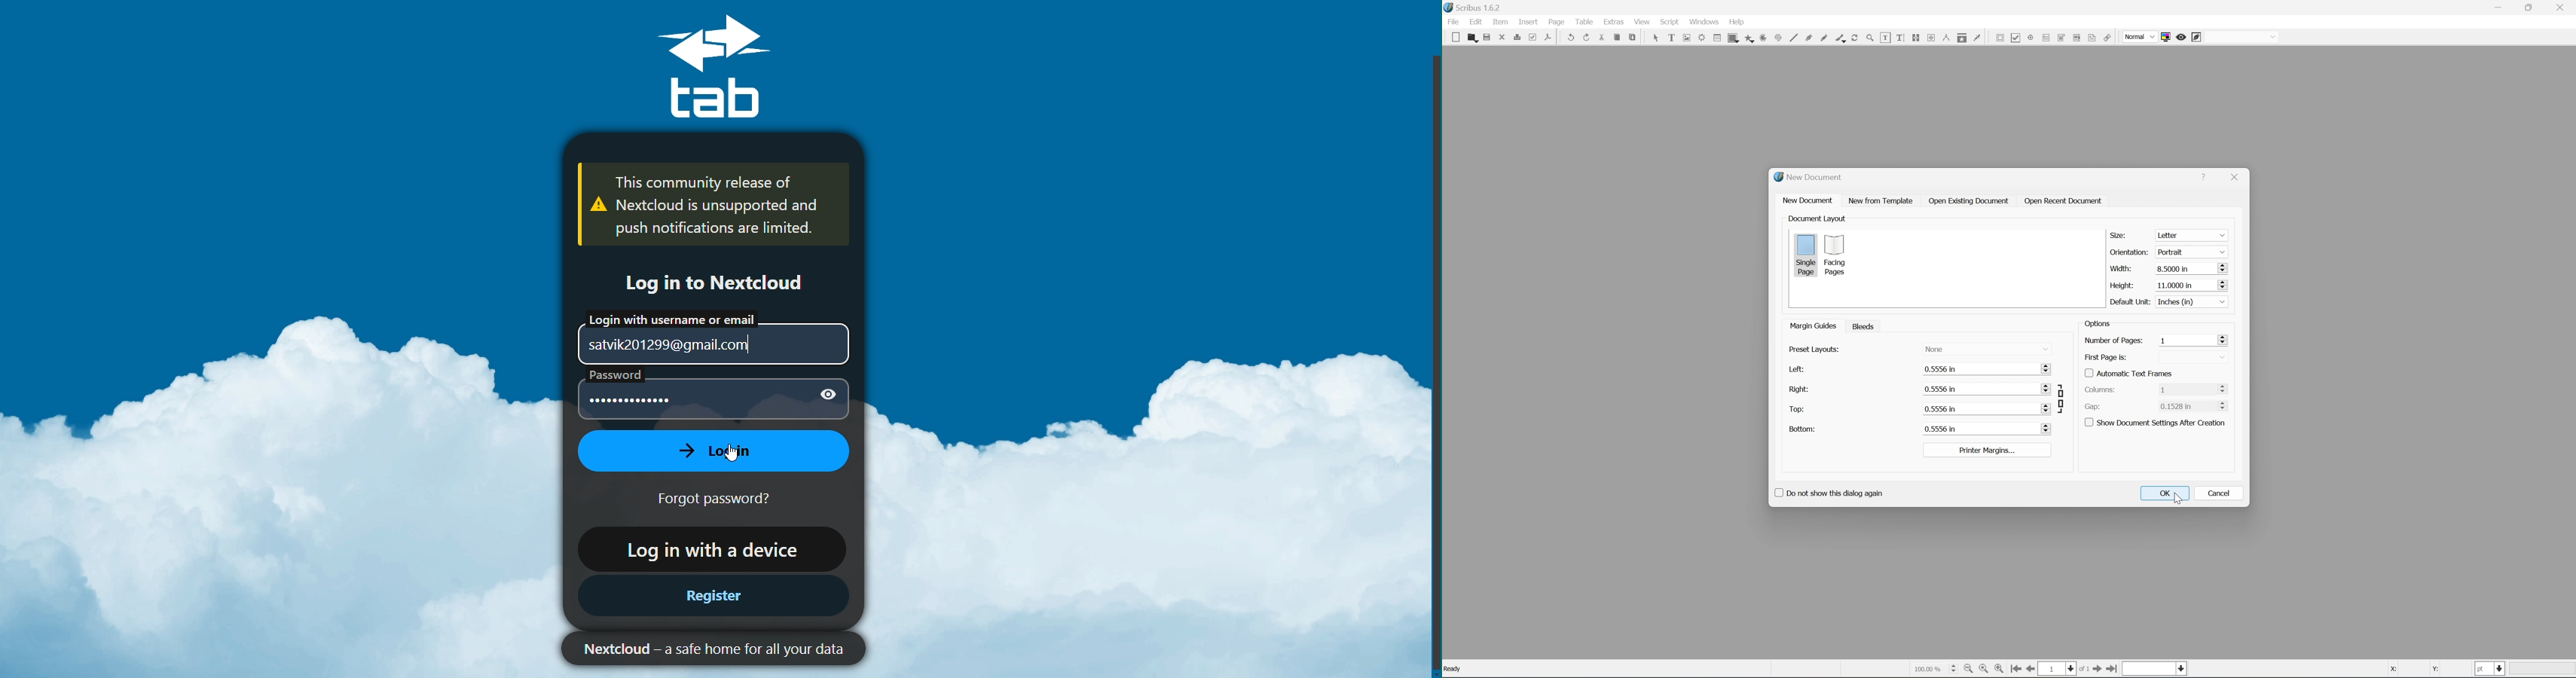 The height and width of the screenshot is (700, 2576). What do you see at coordinates (2078, 37) in the screenshot?
I see `pdf list box` at bounding box center [2078, 37].